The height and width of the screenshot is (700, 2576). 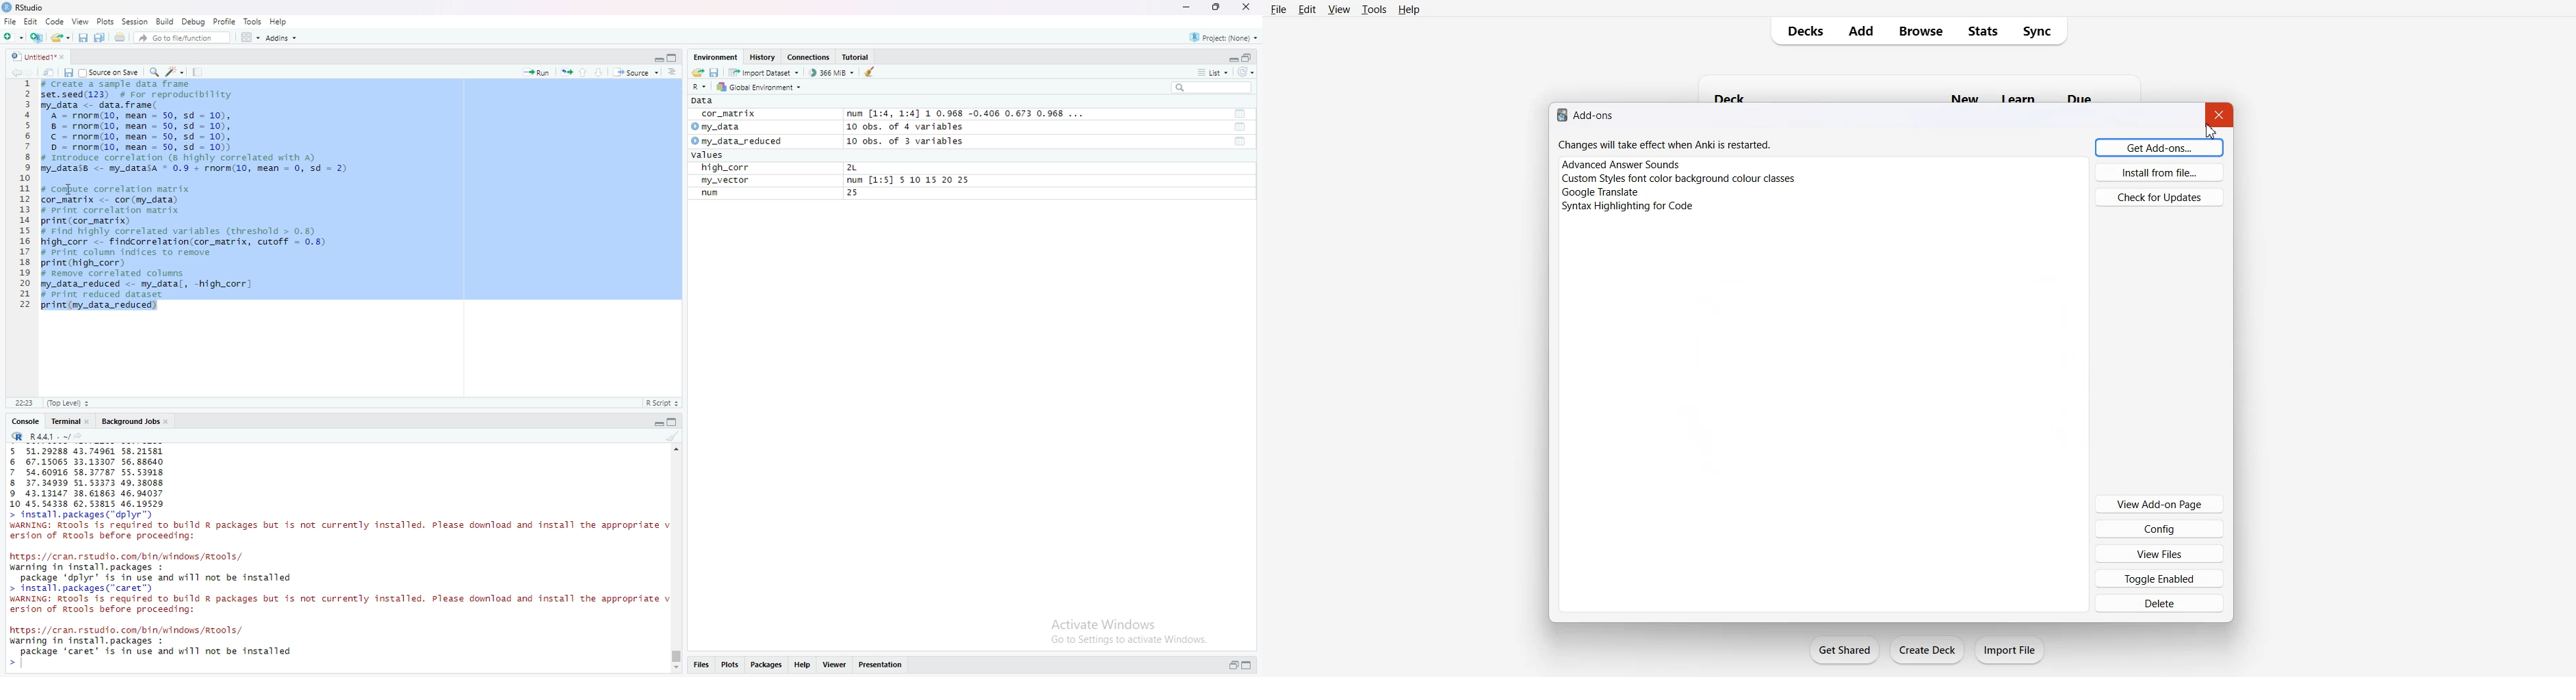 I want to click on Close, so click(x=2220, y=115).